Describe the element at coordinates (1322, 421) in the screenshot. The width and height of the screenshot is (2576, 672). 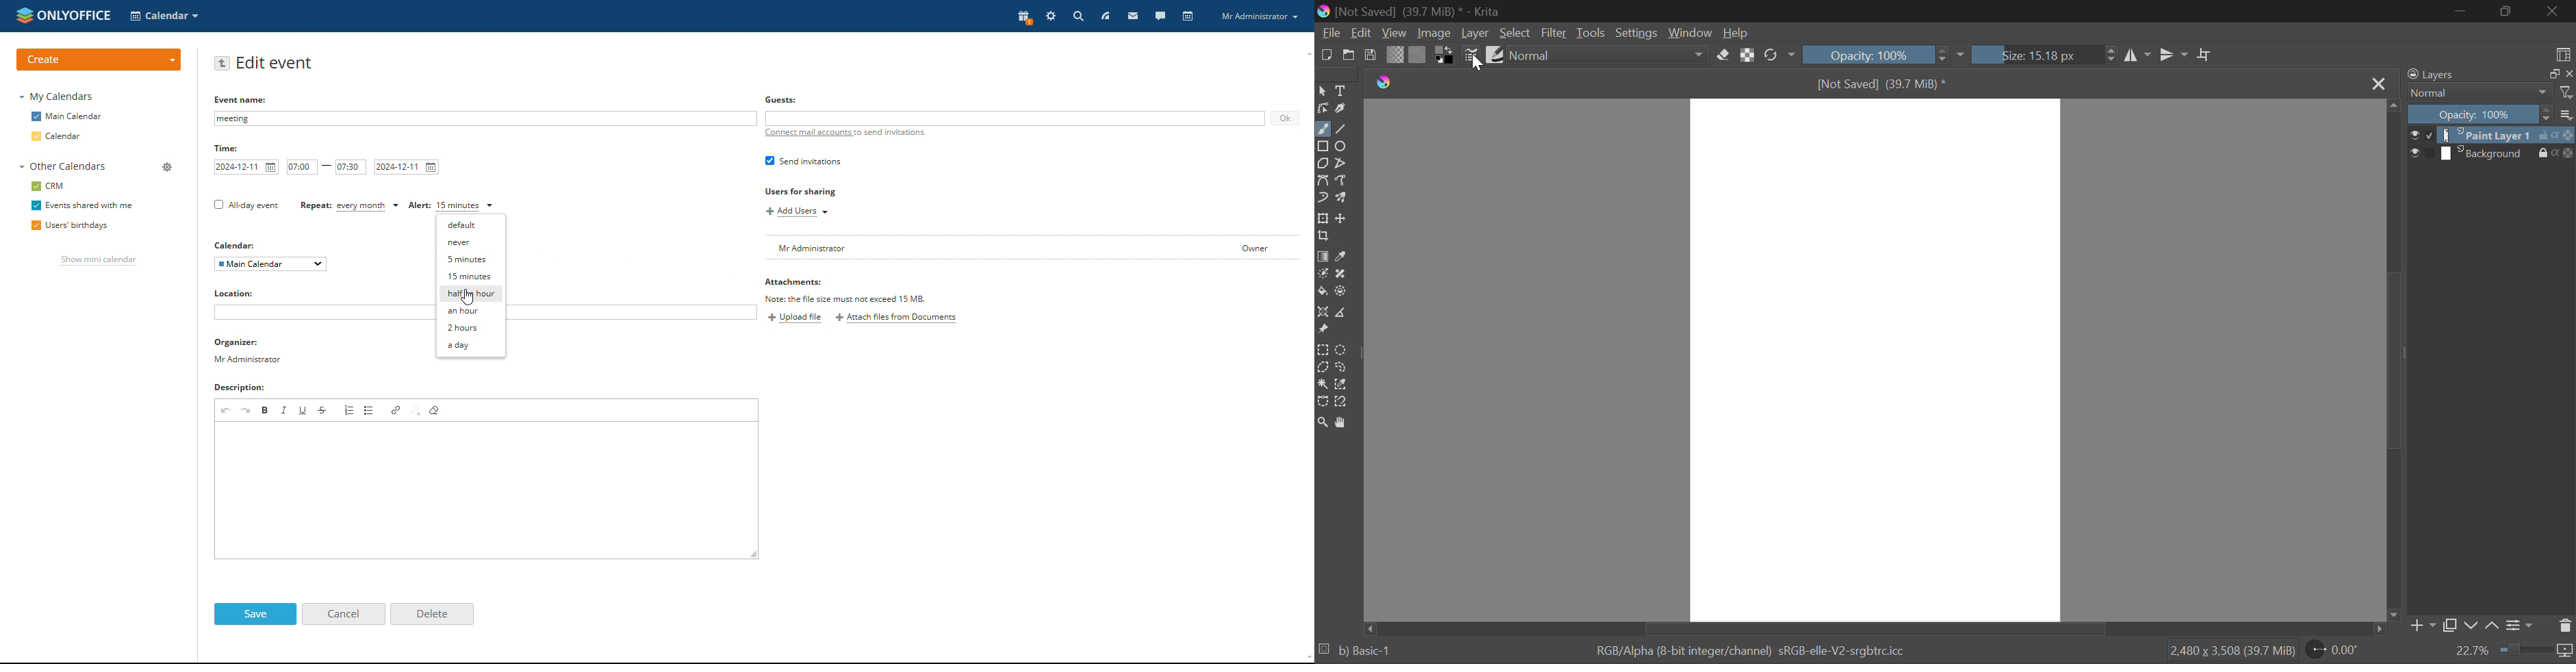
I see `Zoom` at that location.